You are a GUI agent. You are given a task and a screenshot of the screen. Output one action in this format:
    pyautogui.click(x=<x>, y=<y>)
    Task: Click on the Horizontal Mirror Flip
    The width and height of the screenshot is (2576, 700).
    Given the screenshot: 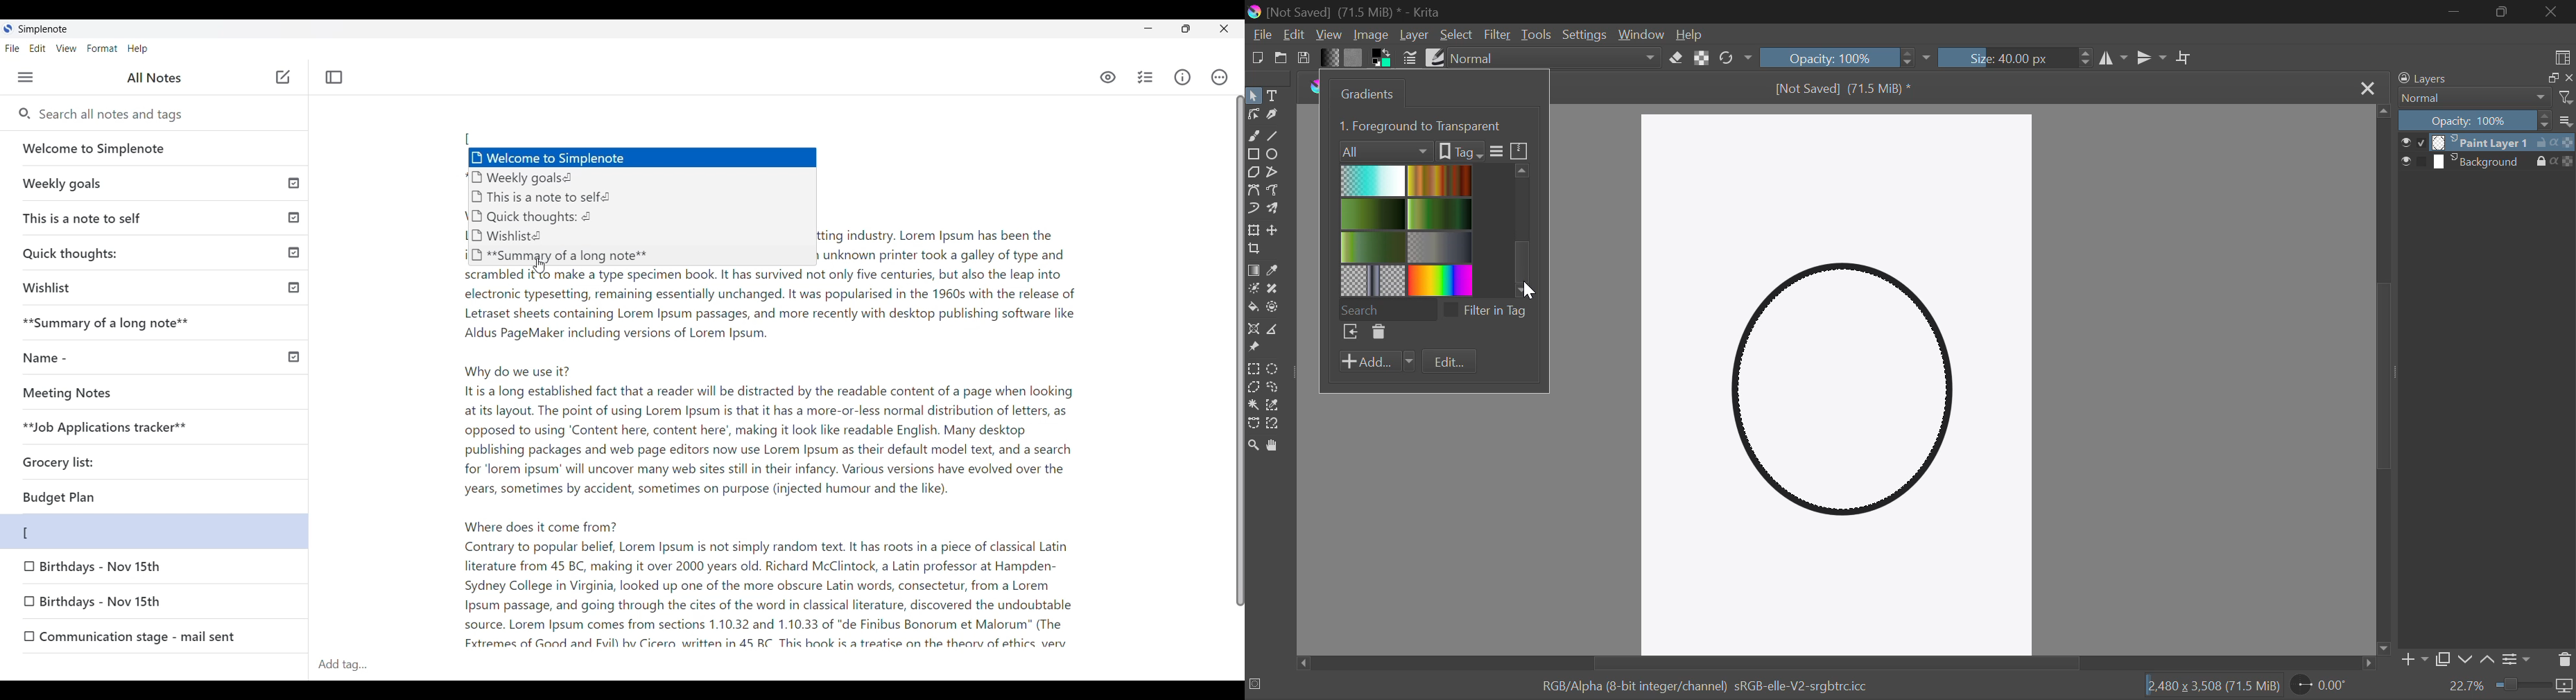 What is the action you would take?
    pyautogui.click(x=2153, y=60)
    